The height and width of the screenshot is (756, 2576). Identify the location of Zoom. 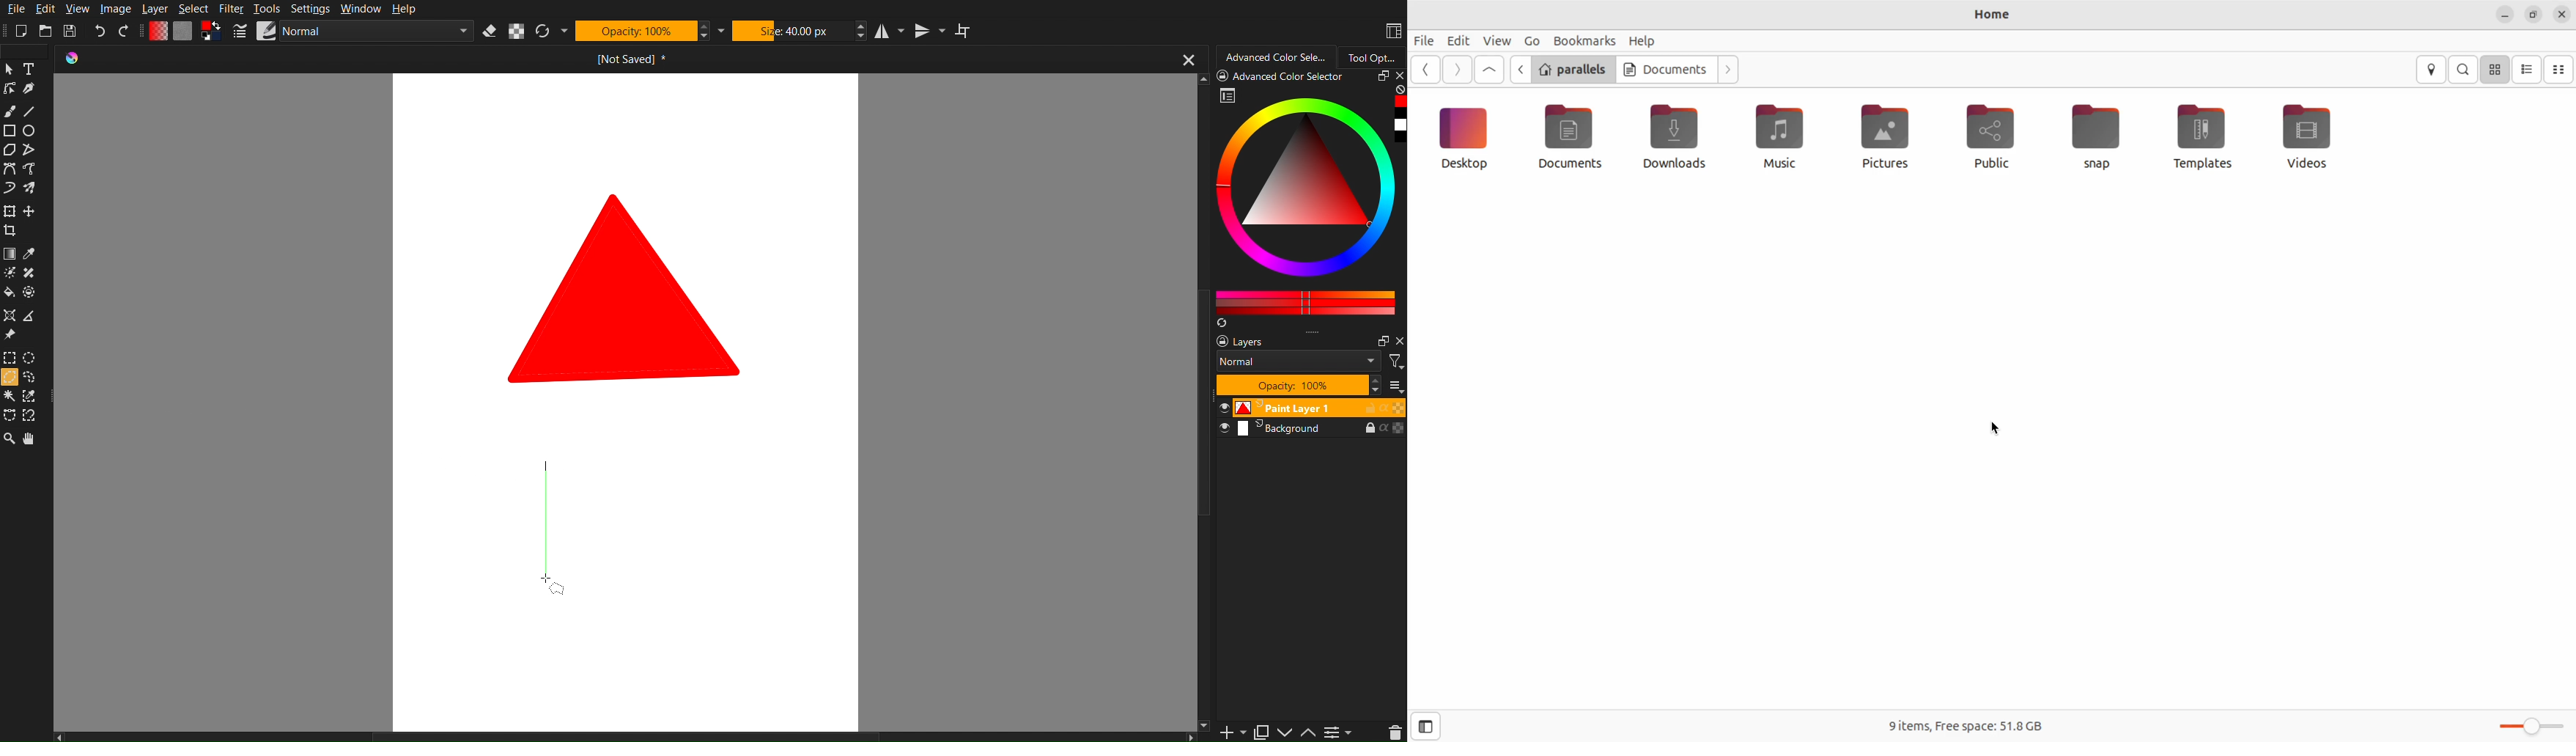
(10, 439).